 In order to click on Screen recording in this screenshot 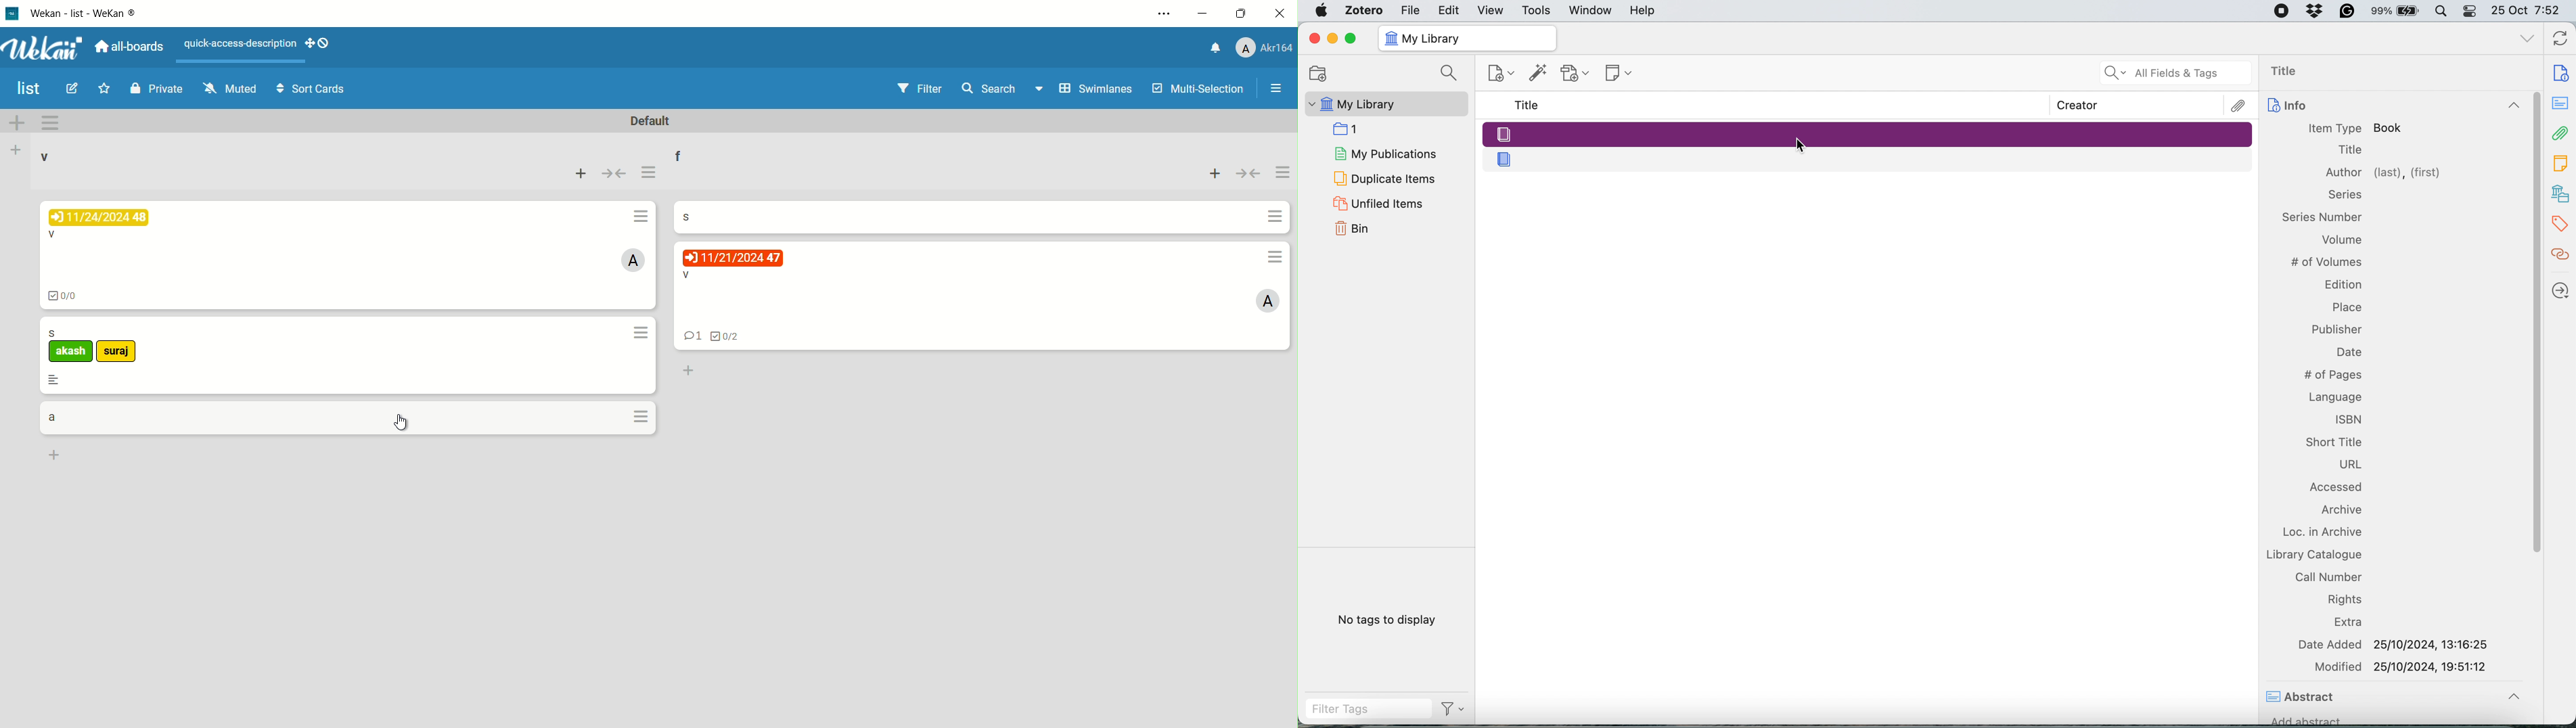, I will do `click(2281, 12)`.